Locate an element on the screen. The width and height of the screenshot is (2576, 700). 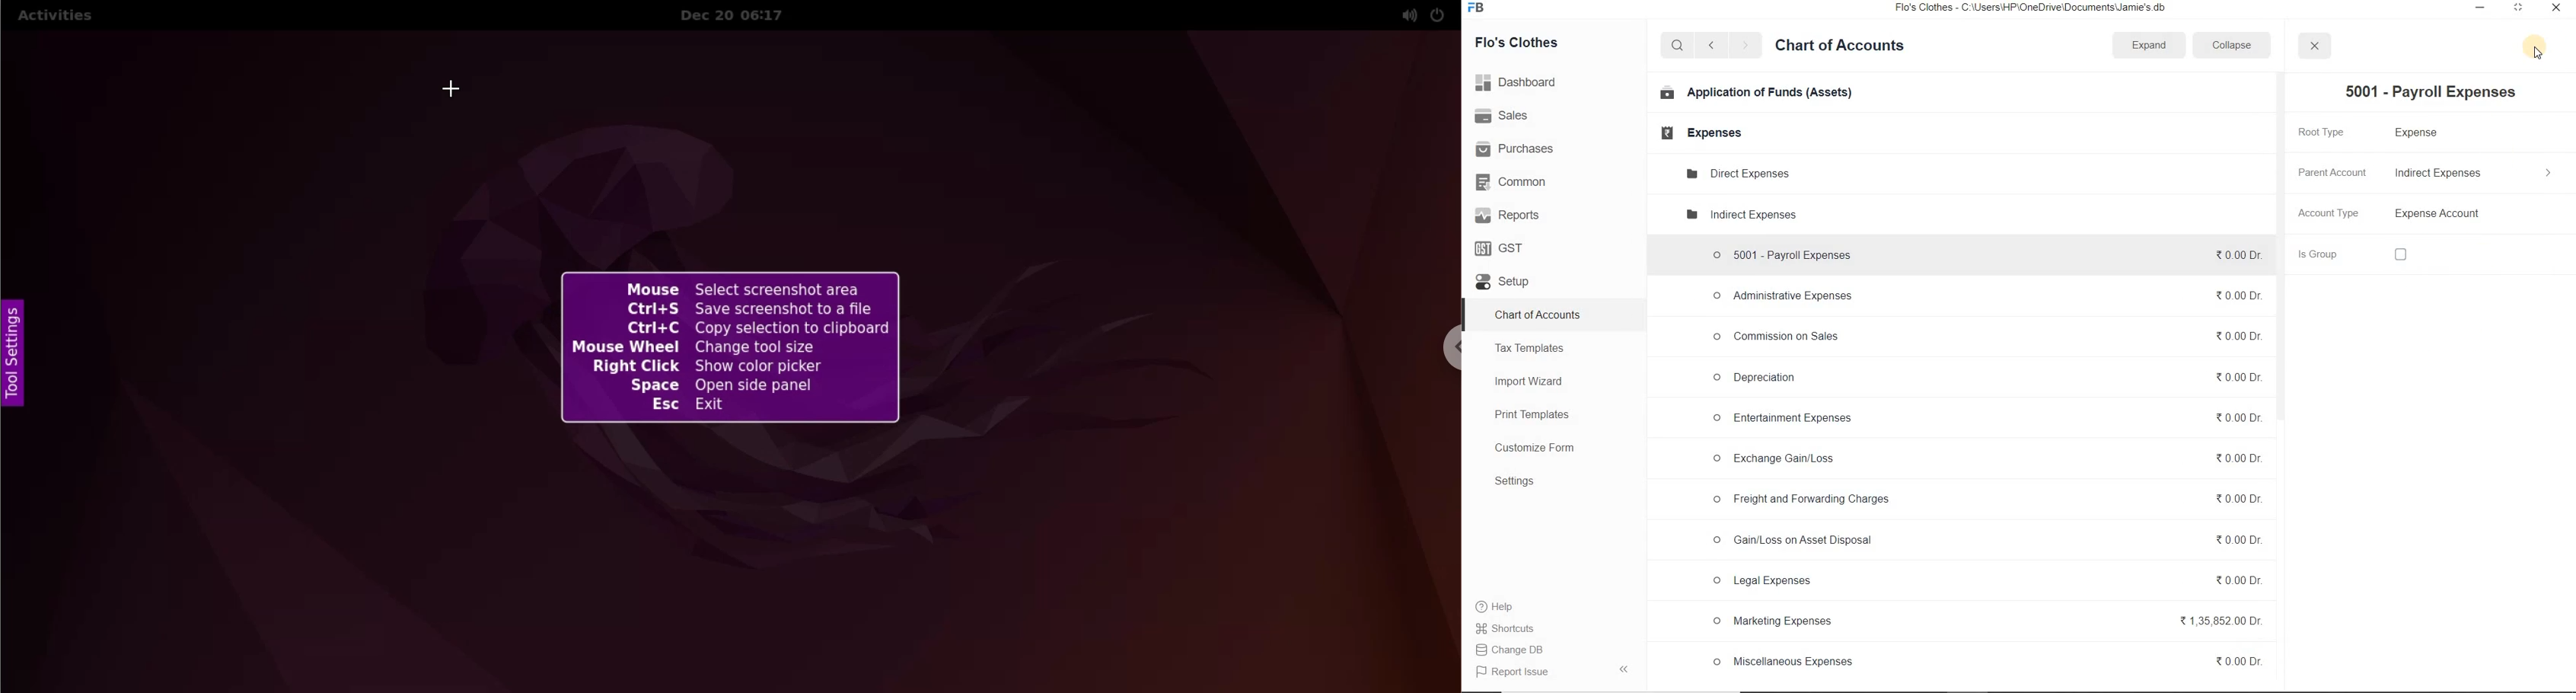
Chart of Accounts is located at coordinates (1840, 47).